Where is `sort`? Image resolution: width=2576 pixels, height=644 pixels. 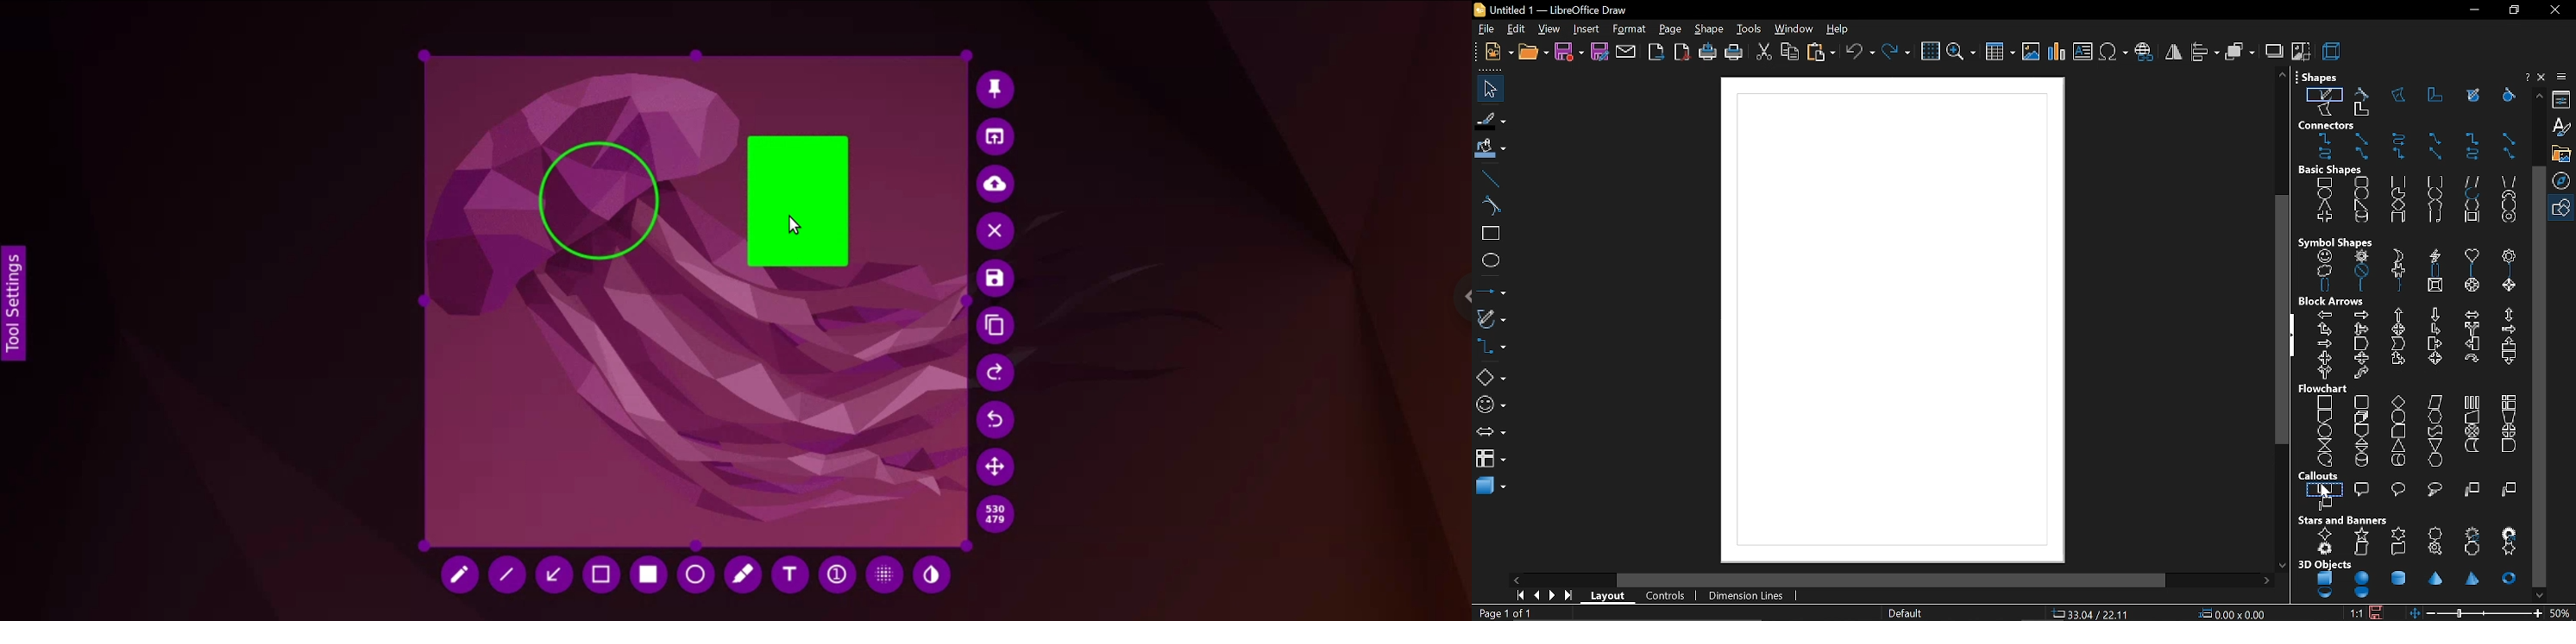
sort is located at coordinates (2360, 445).